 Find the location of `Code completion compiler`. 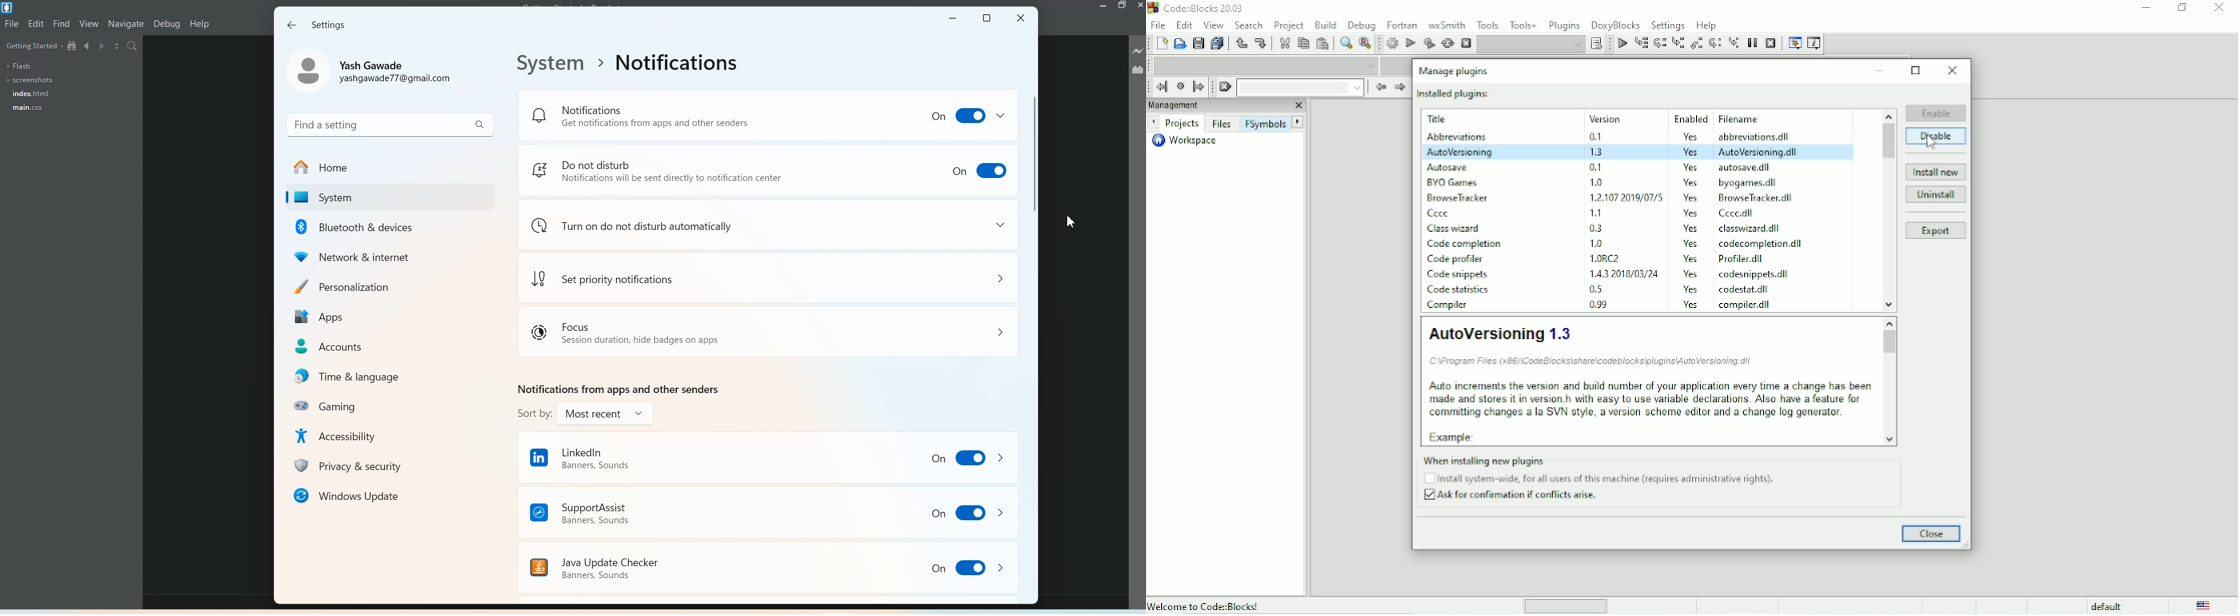

Code completion compiler is located at coordinates (1266, 65).